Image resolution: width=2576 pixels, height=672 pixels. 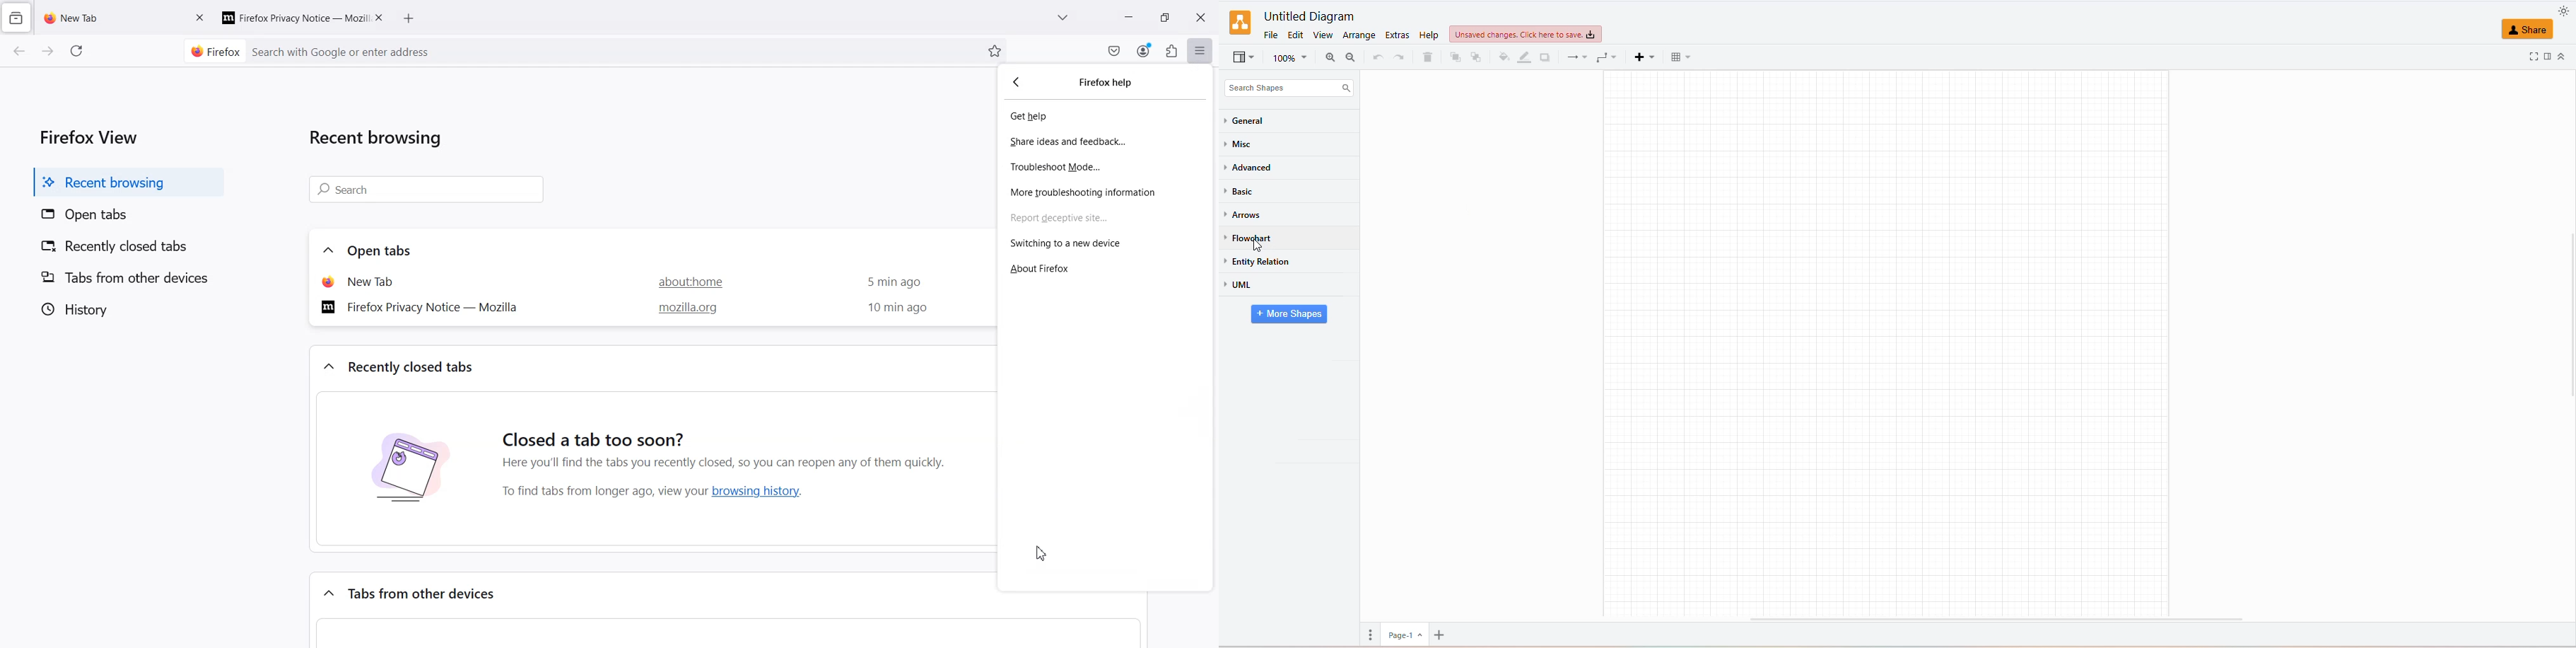 I want to click on Recently closed tabs, so click(x=414, y=367).